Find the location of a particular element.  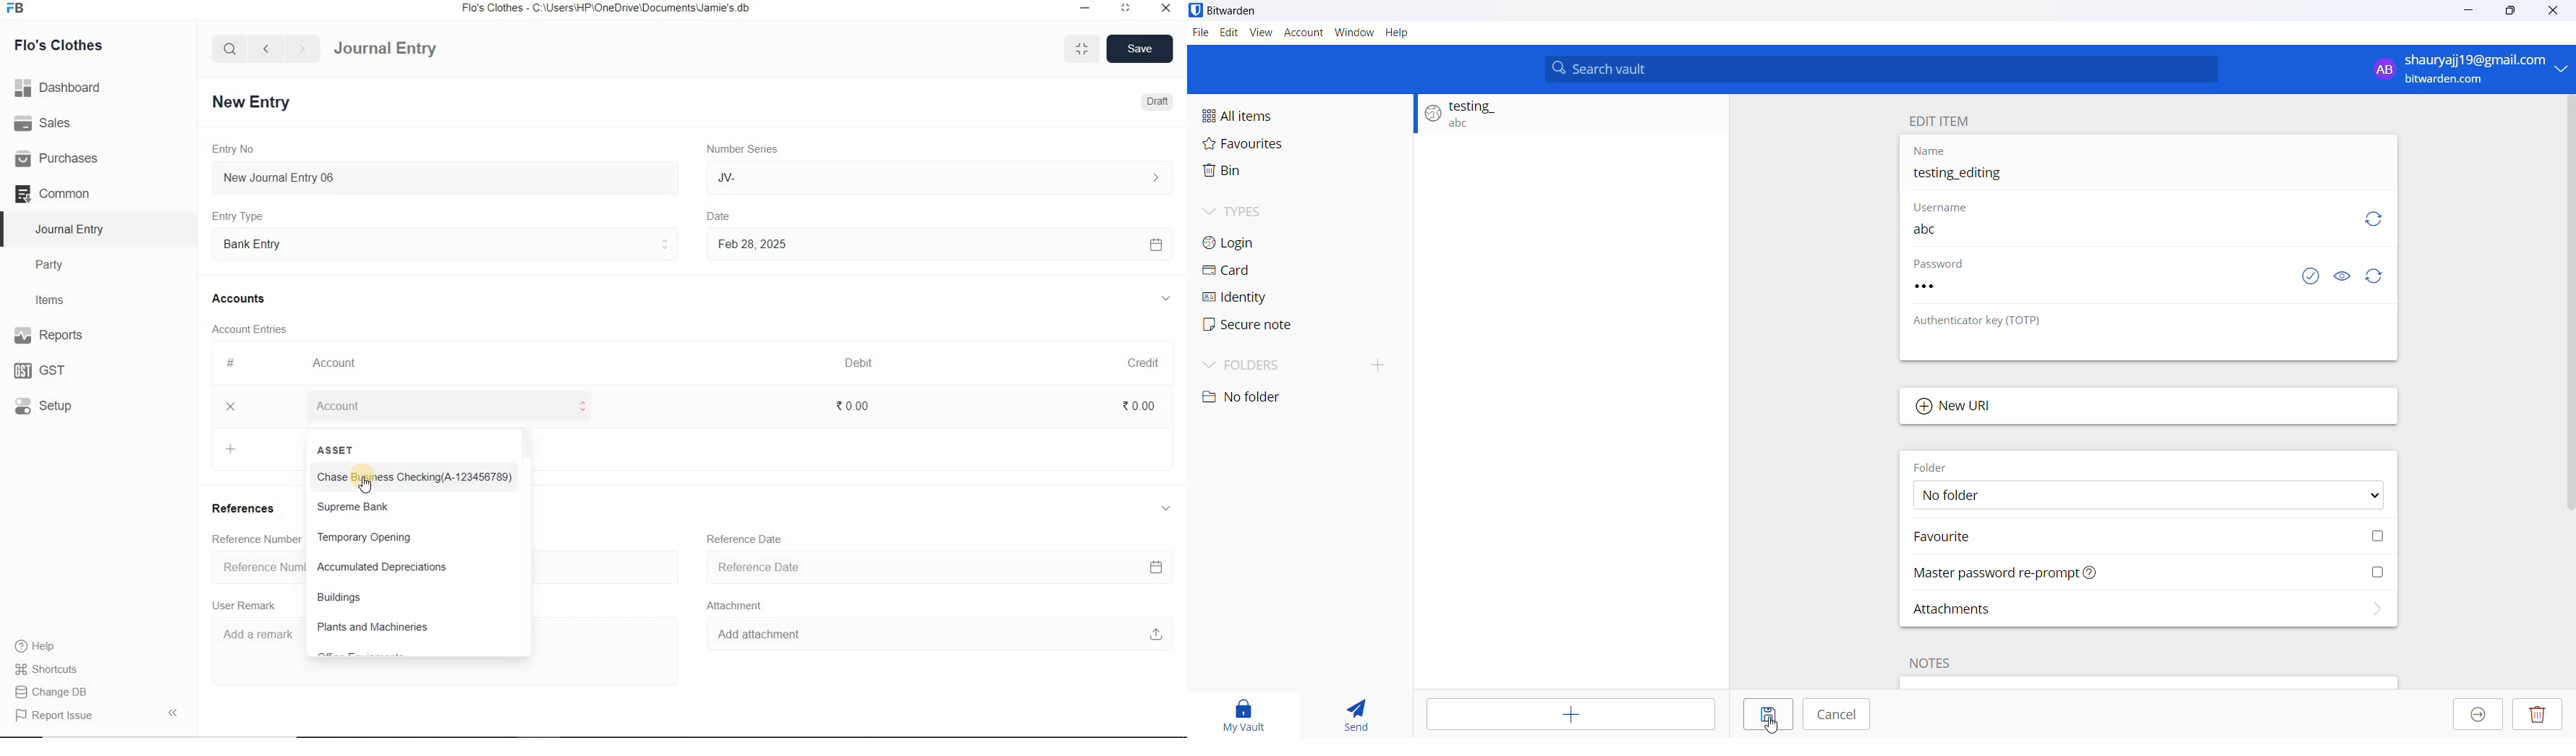

Delete is located at coordinates (2536, 716).